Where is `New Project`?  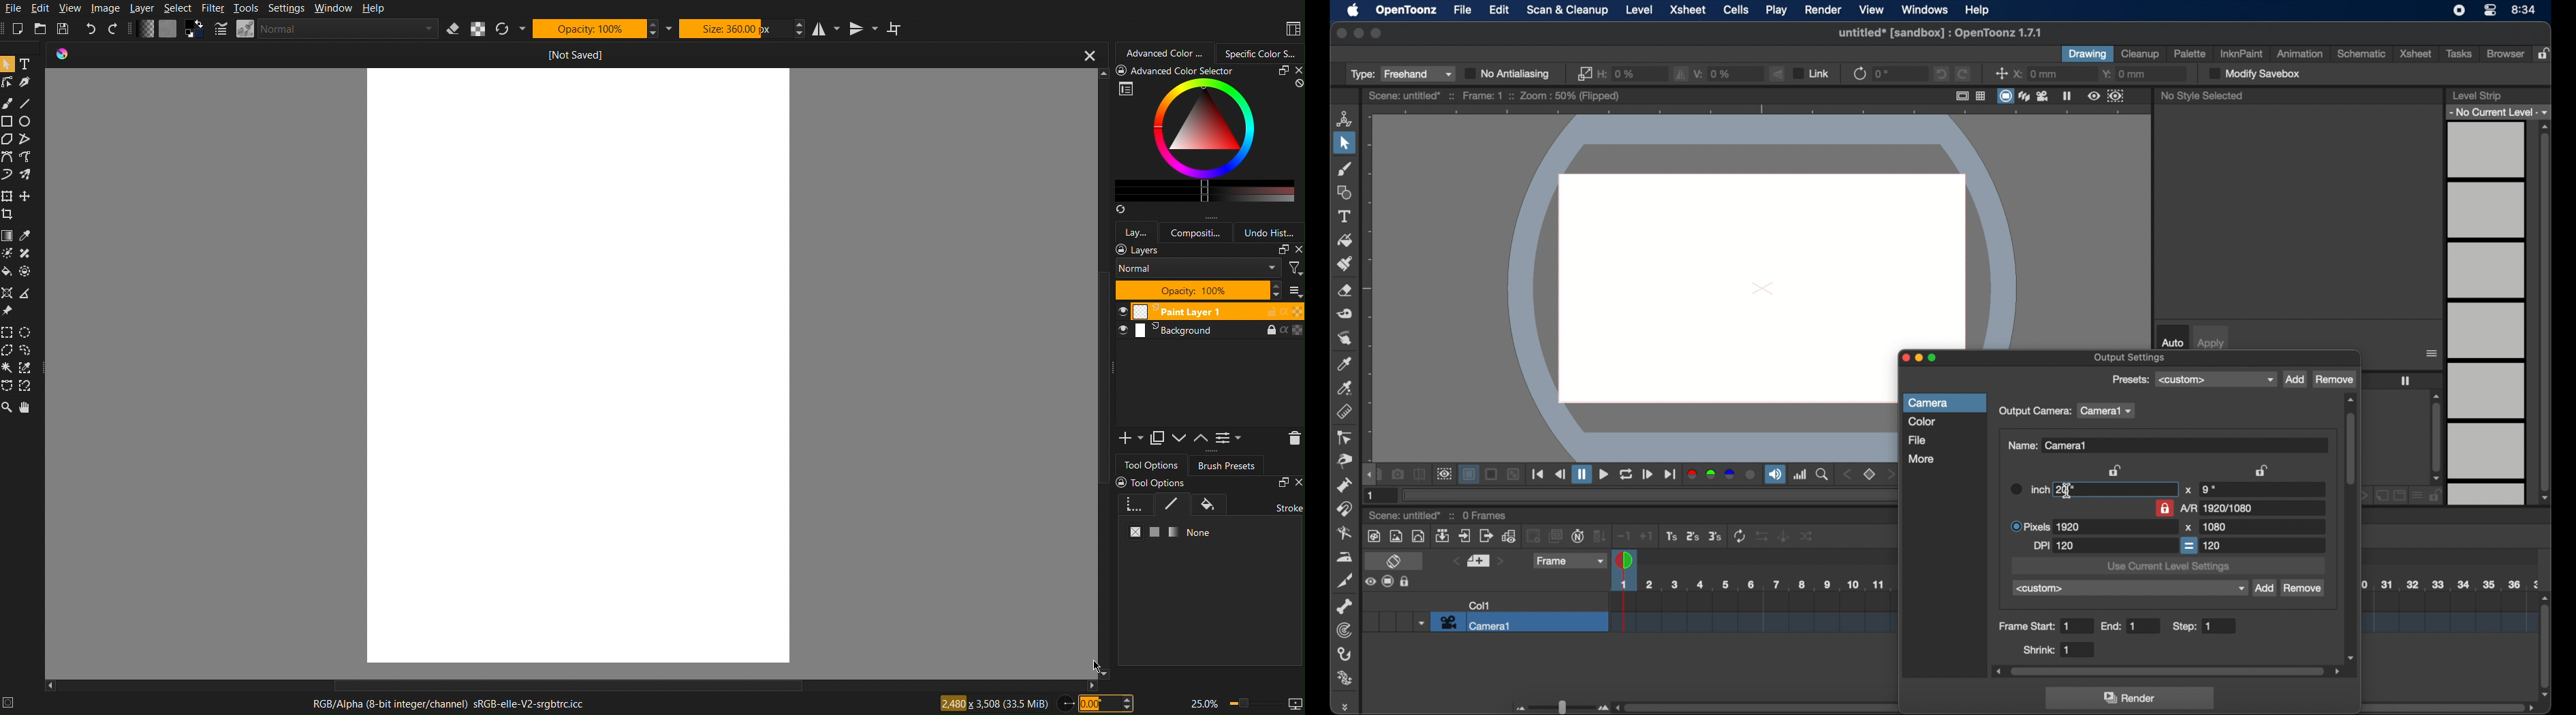
New Project is located at coordinates (17, 29).